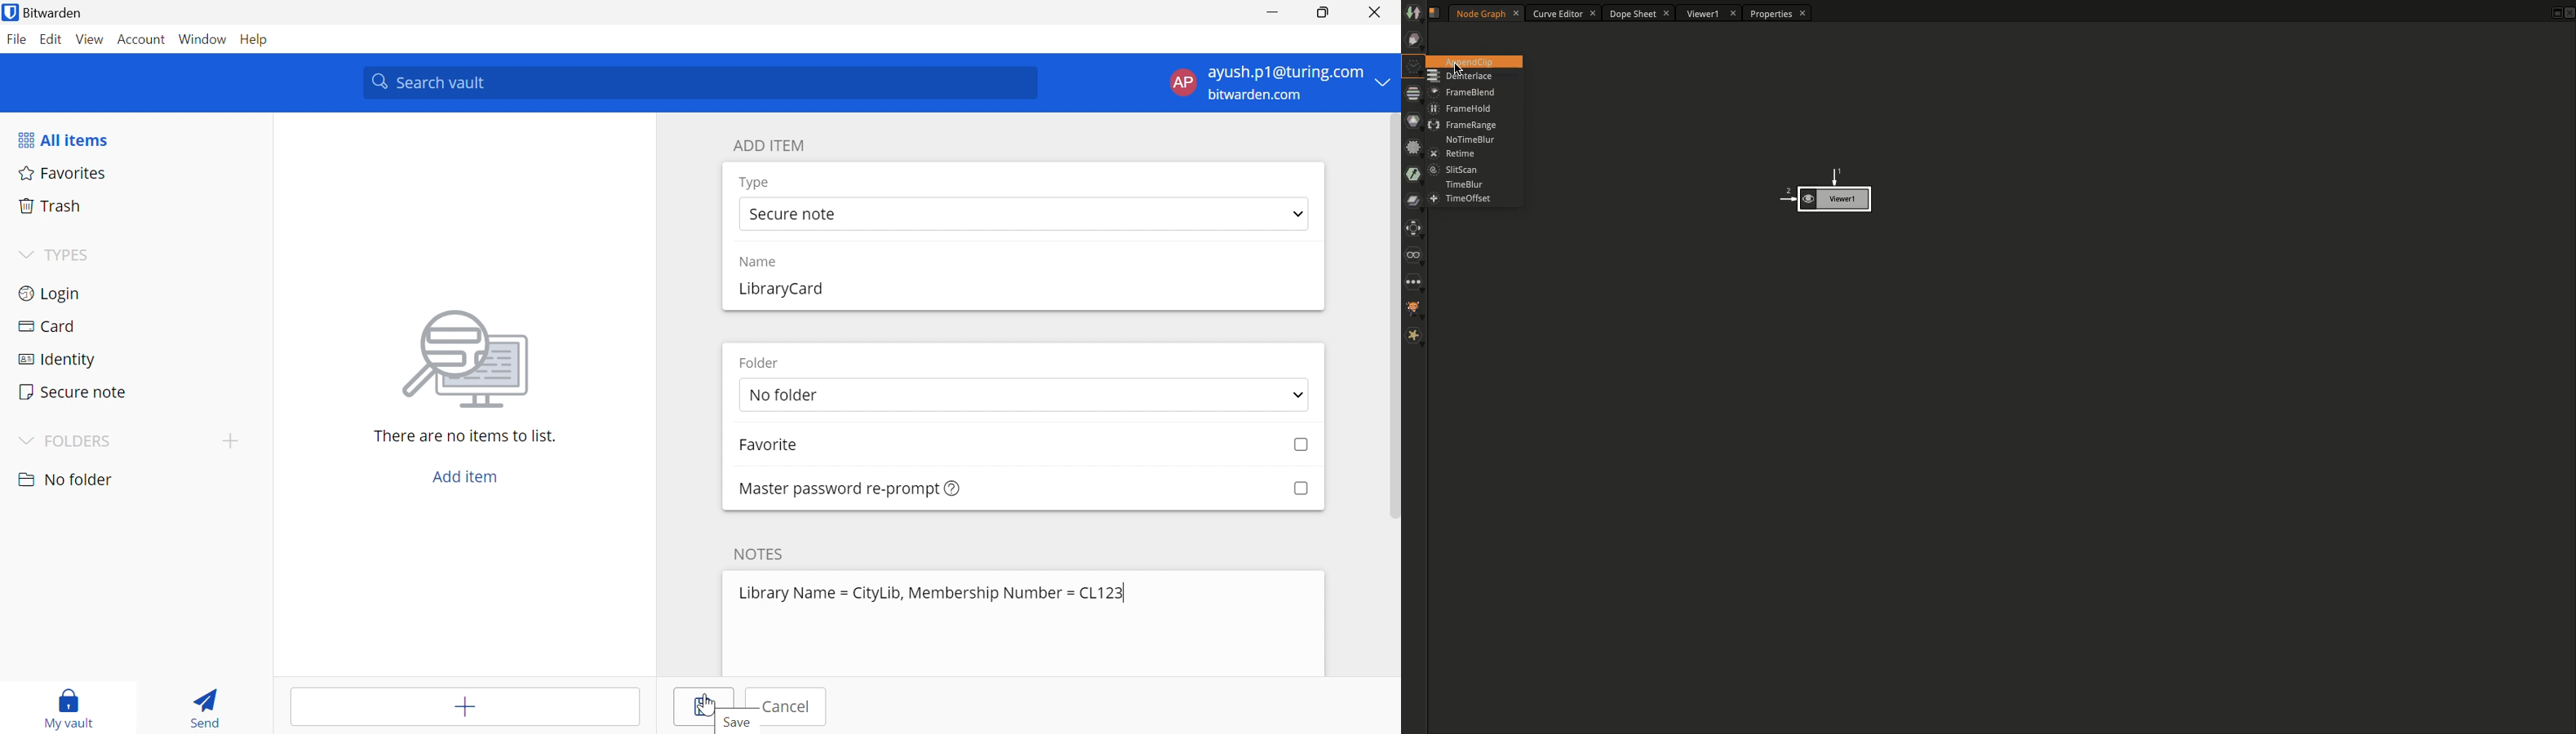  What do you see at coordinates (706, 705) in the screenshot?
I see `Cursor` at bounding box center [706, 705].